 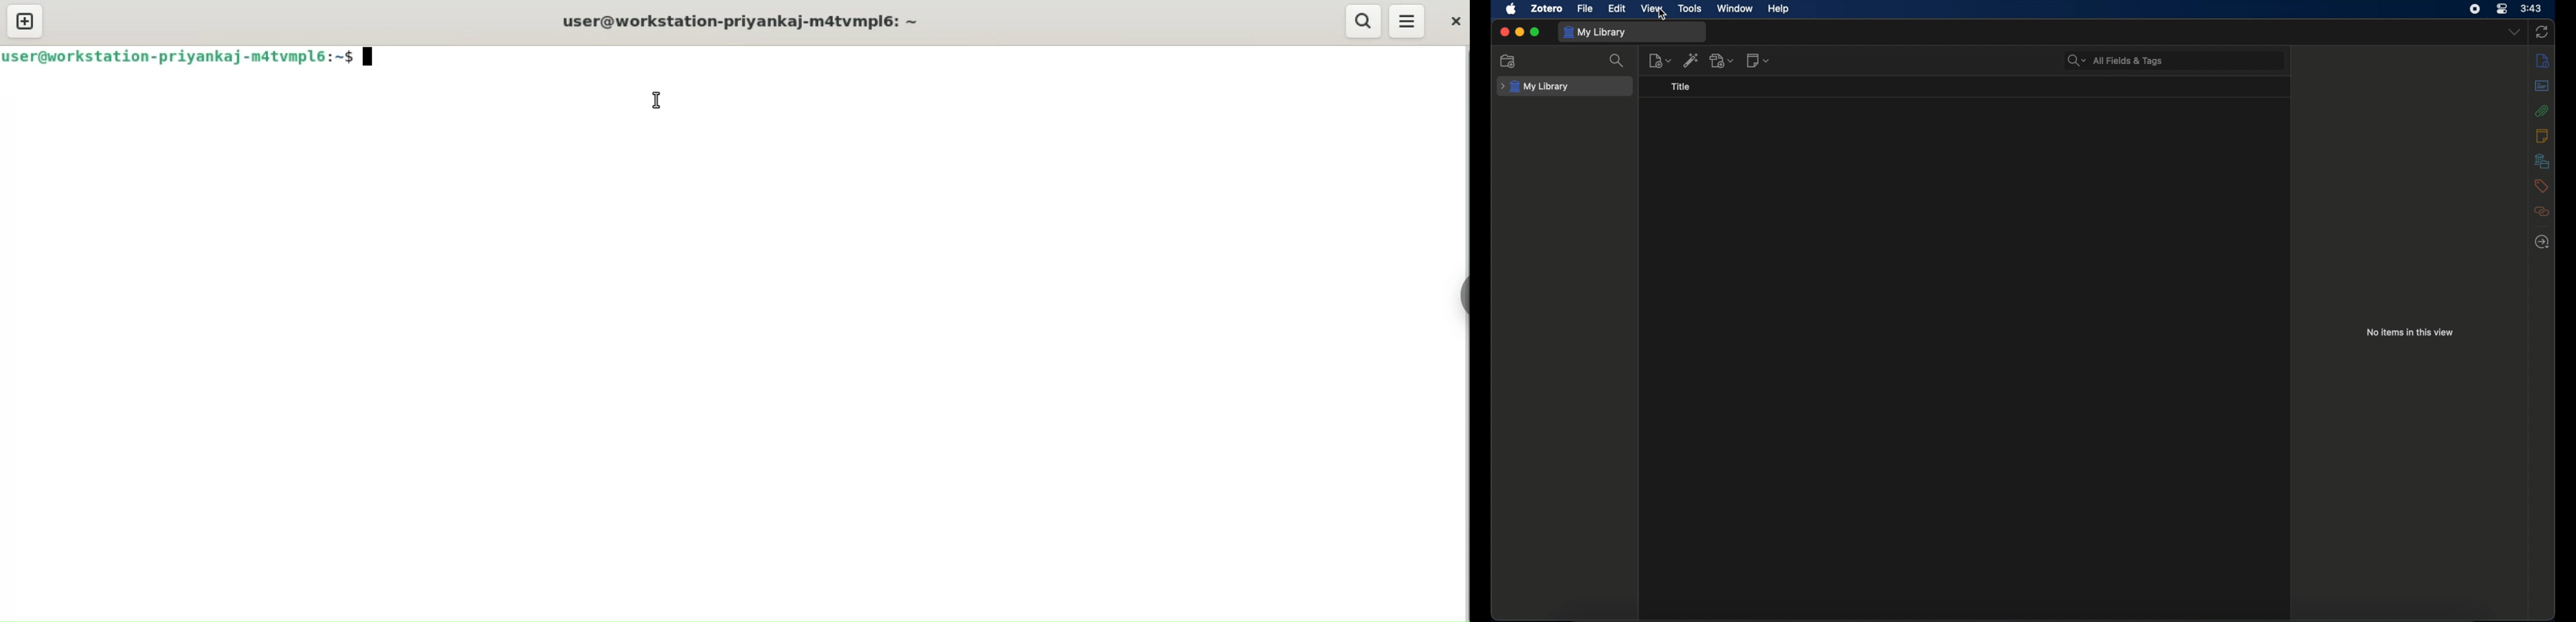 I want to click on search, so click(x=1618, y=60).